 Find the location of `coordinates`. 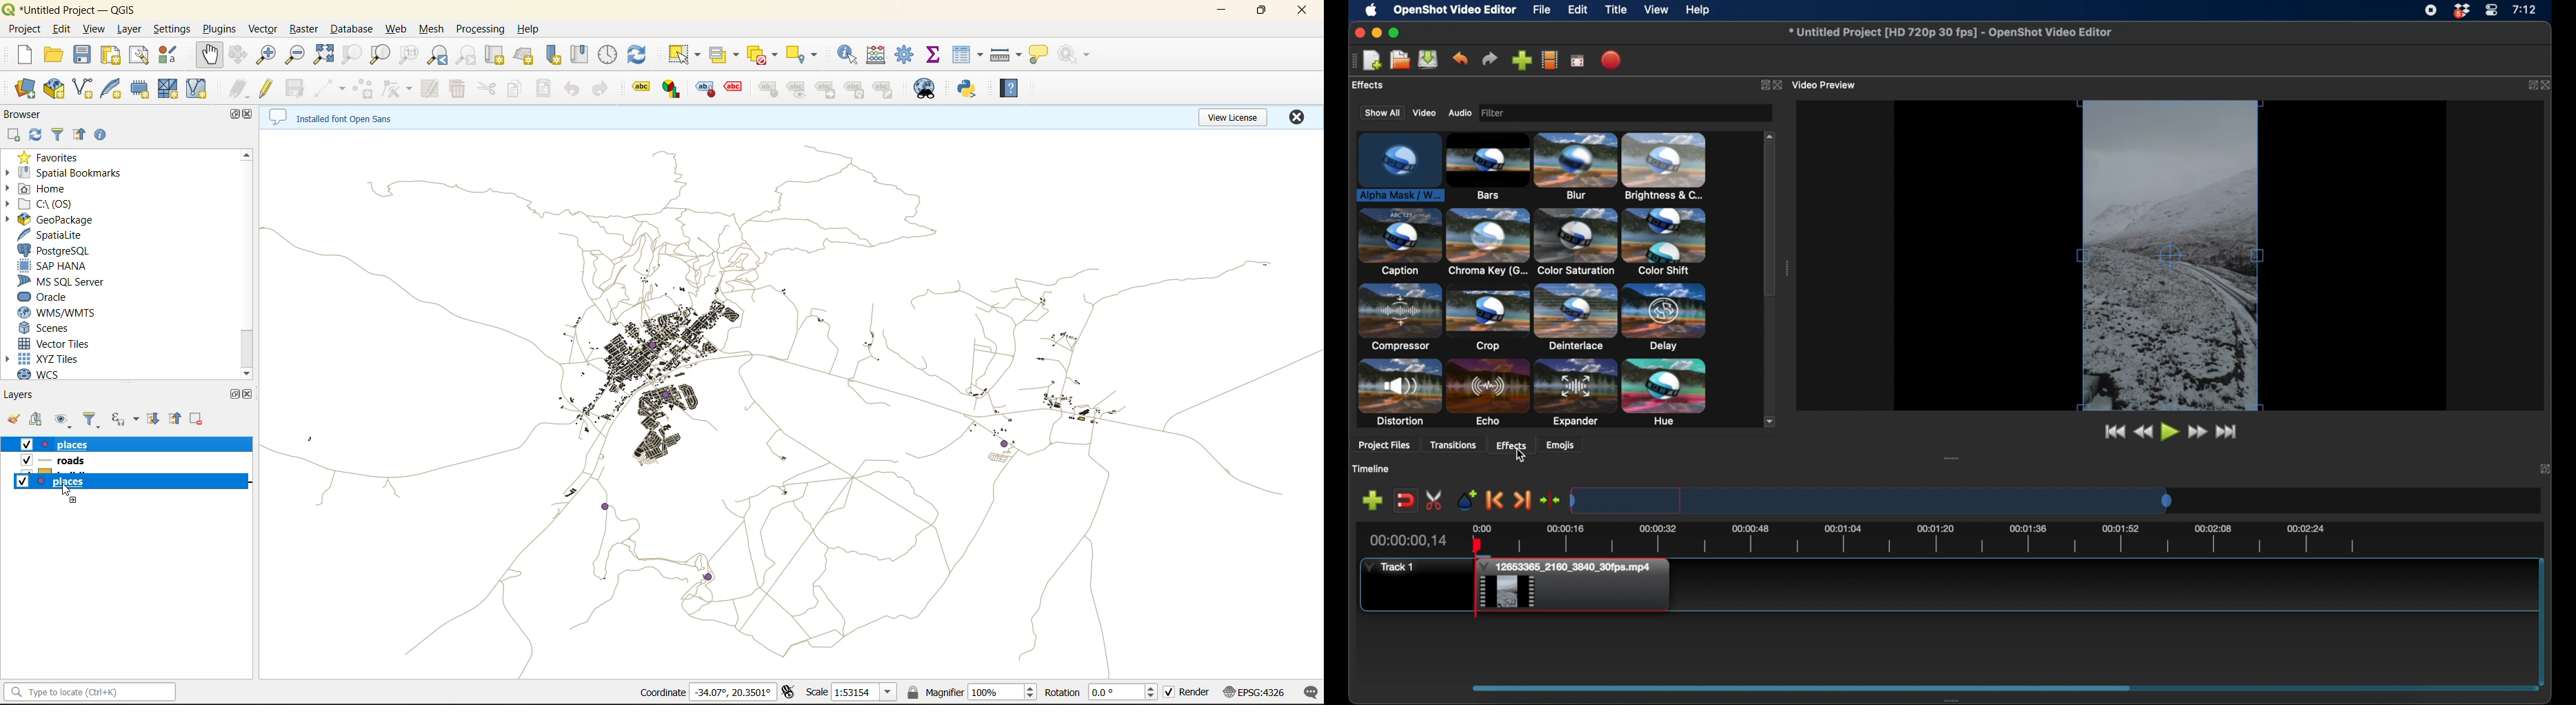

coordinates is located at coordinates (710, 691).